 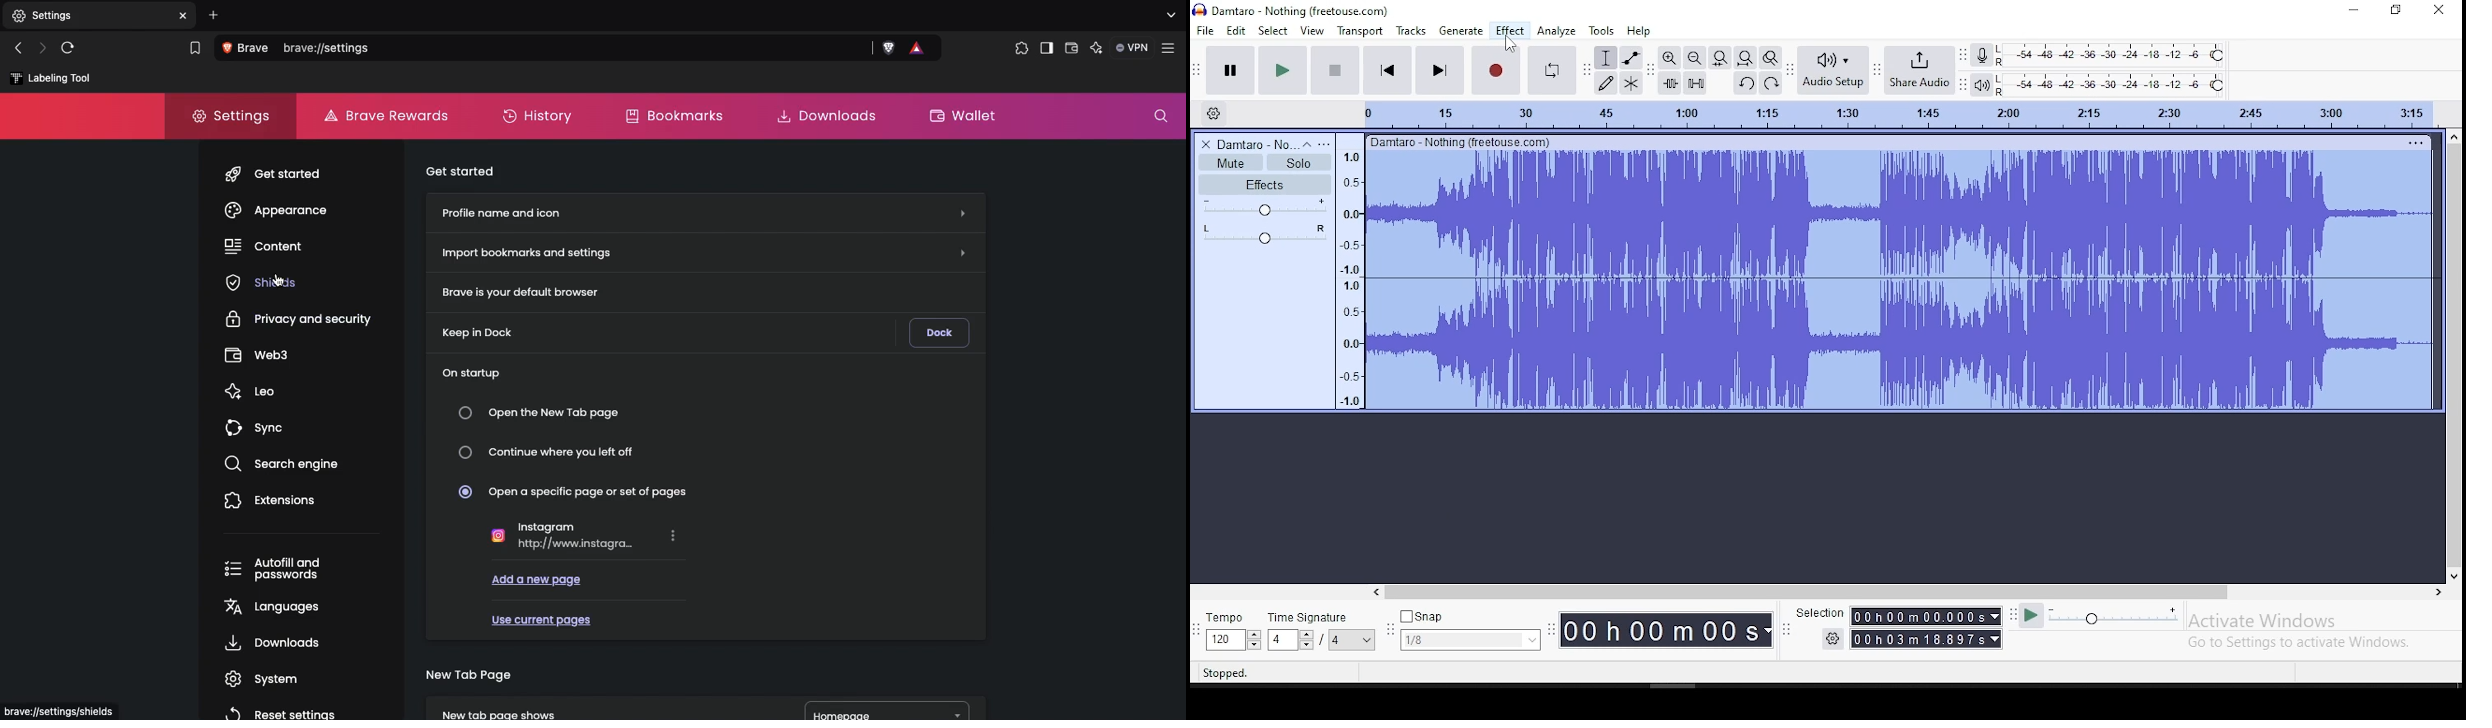 I want to click on file, so click(x=1204, y=29).